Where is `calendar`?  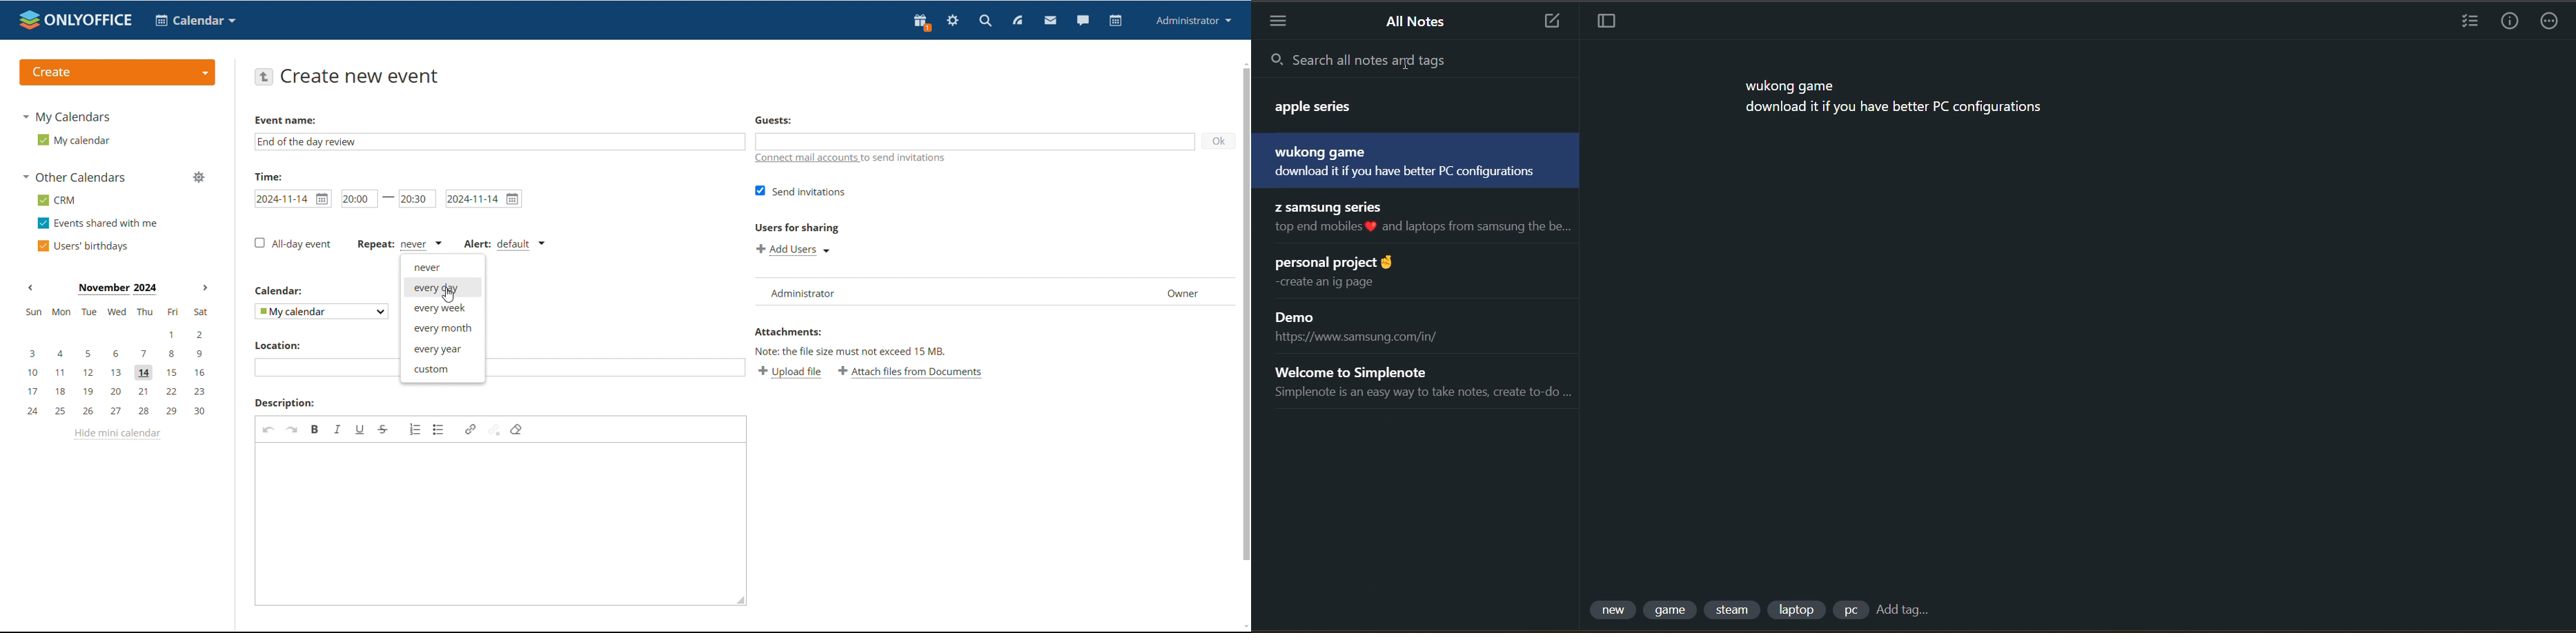 calendar is located at coordinates (196, 20).